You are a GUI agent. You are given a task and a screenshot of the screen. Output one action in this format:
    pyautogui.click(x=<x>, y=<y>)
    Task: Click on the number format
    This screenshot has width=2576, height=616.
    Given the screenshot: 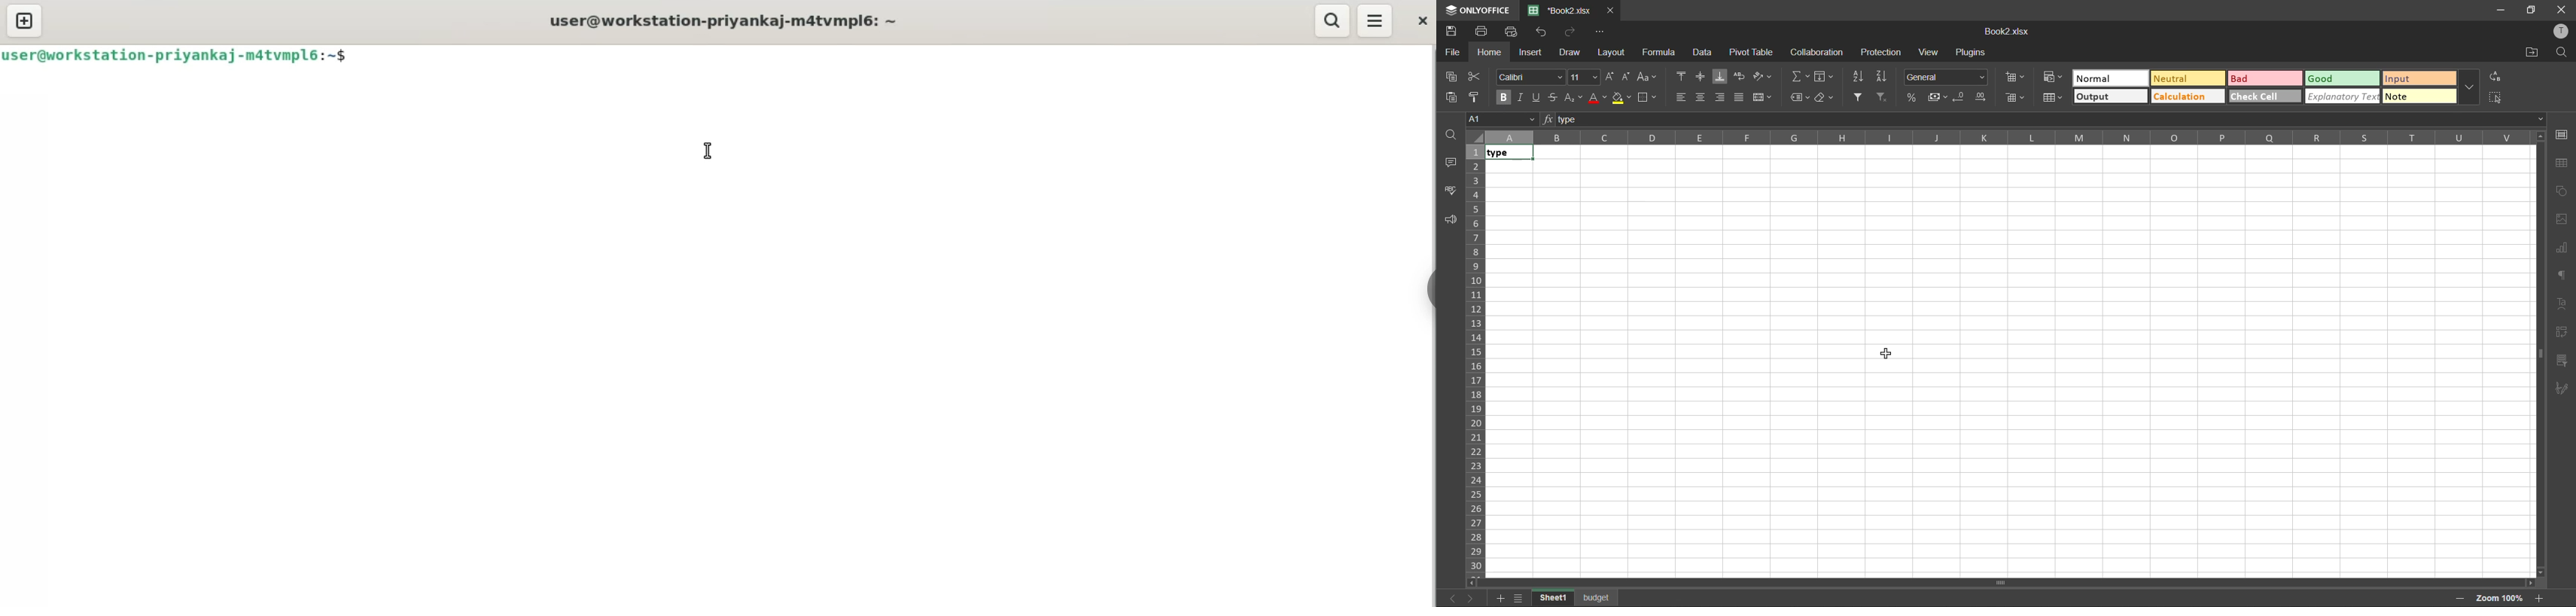 What is the action you would take?
    pyautogui.click(x=1946, y=77)
    